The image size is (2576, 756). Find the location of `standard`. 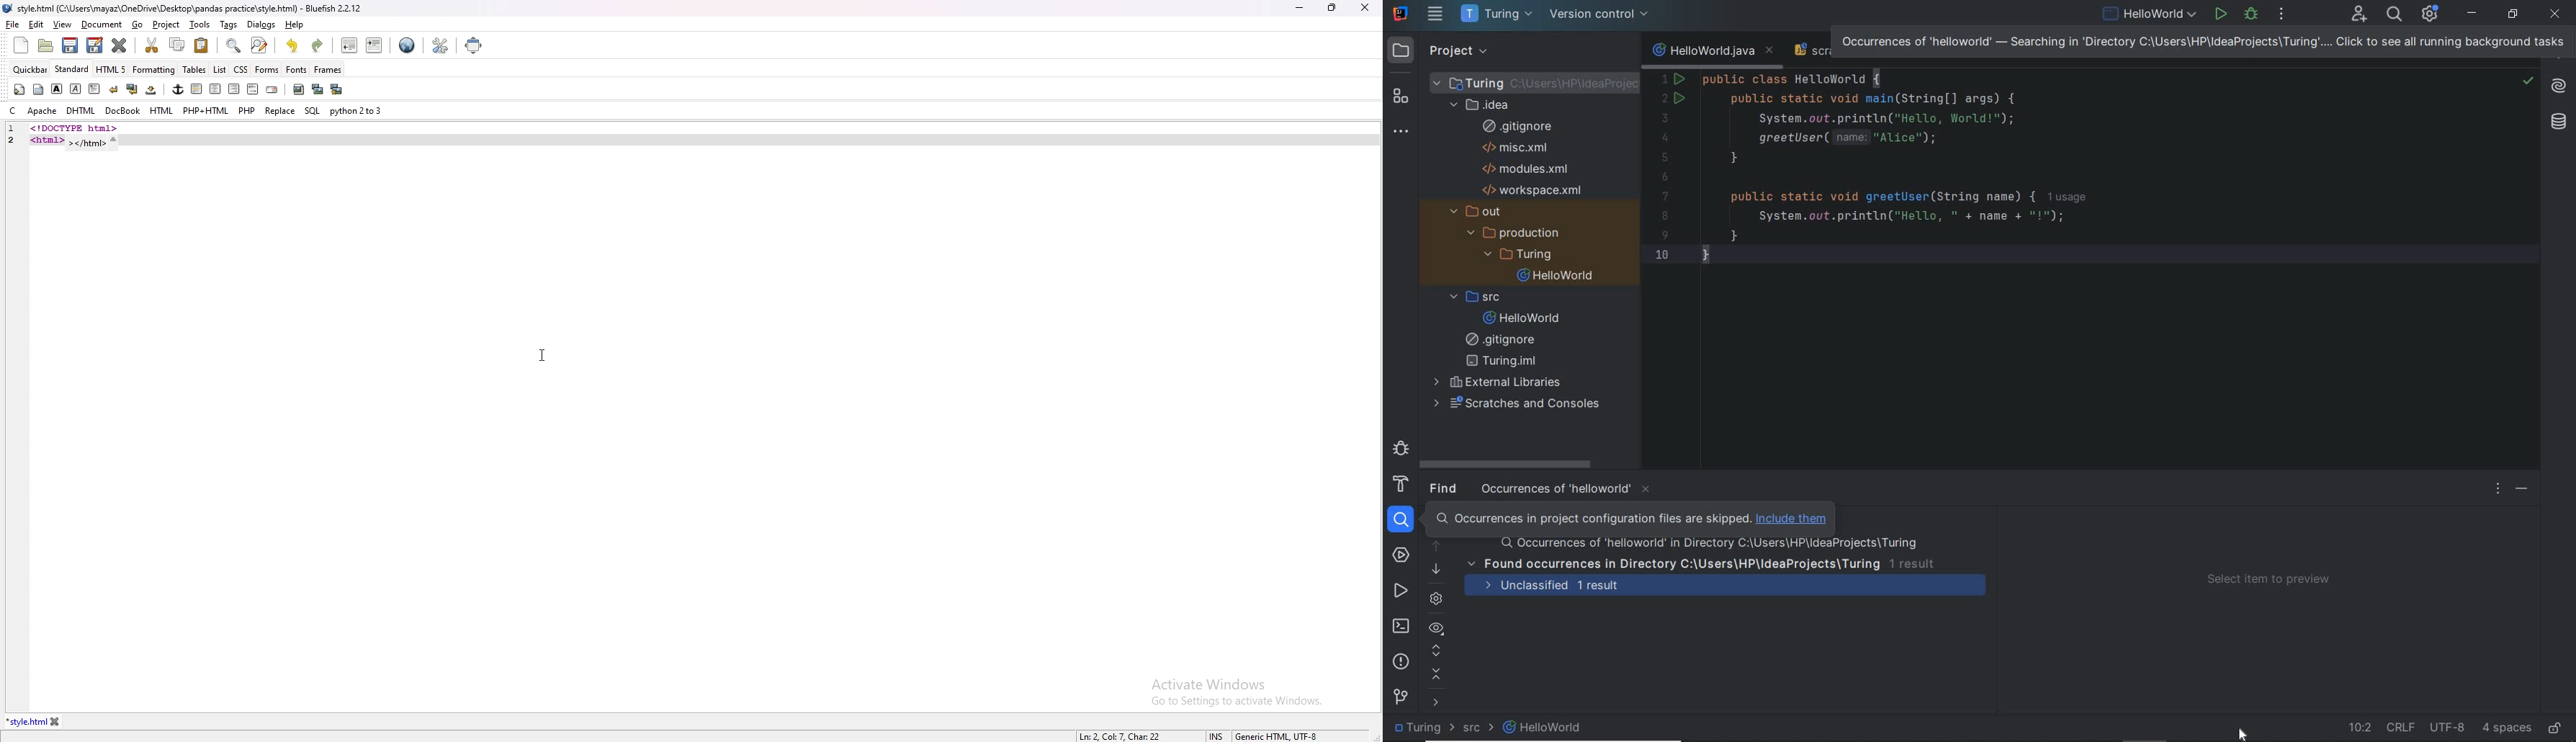

standard is located at coordinates (73, 69).